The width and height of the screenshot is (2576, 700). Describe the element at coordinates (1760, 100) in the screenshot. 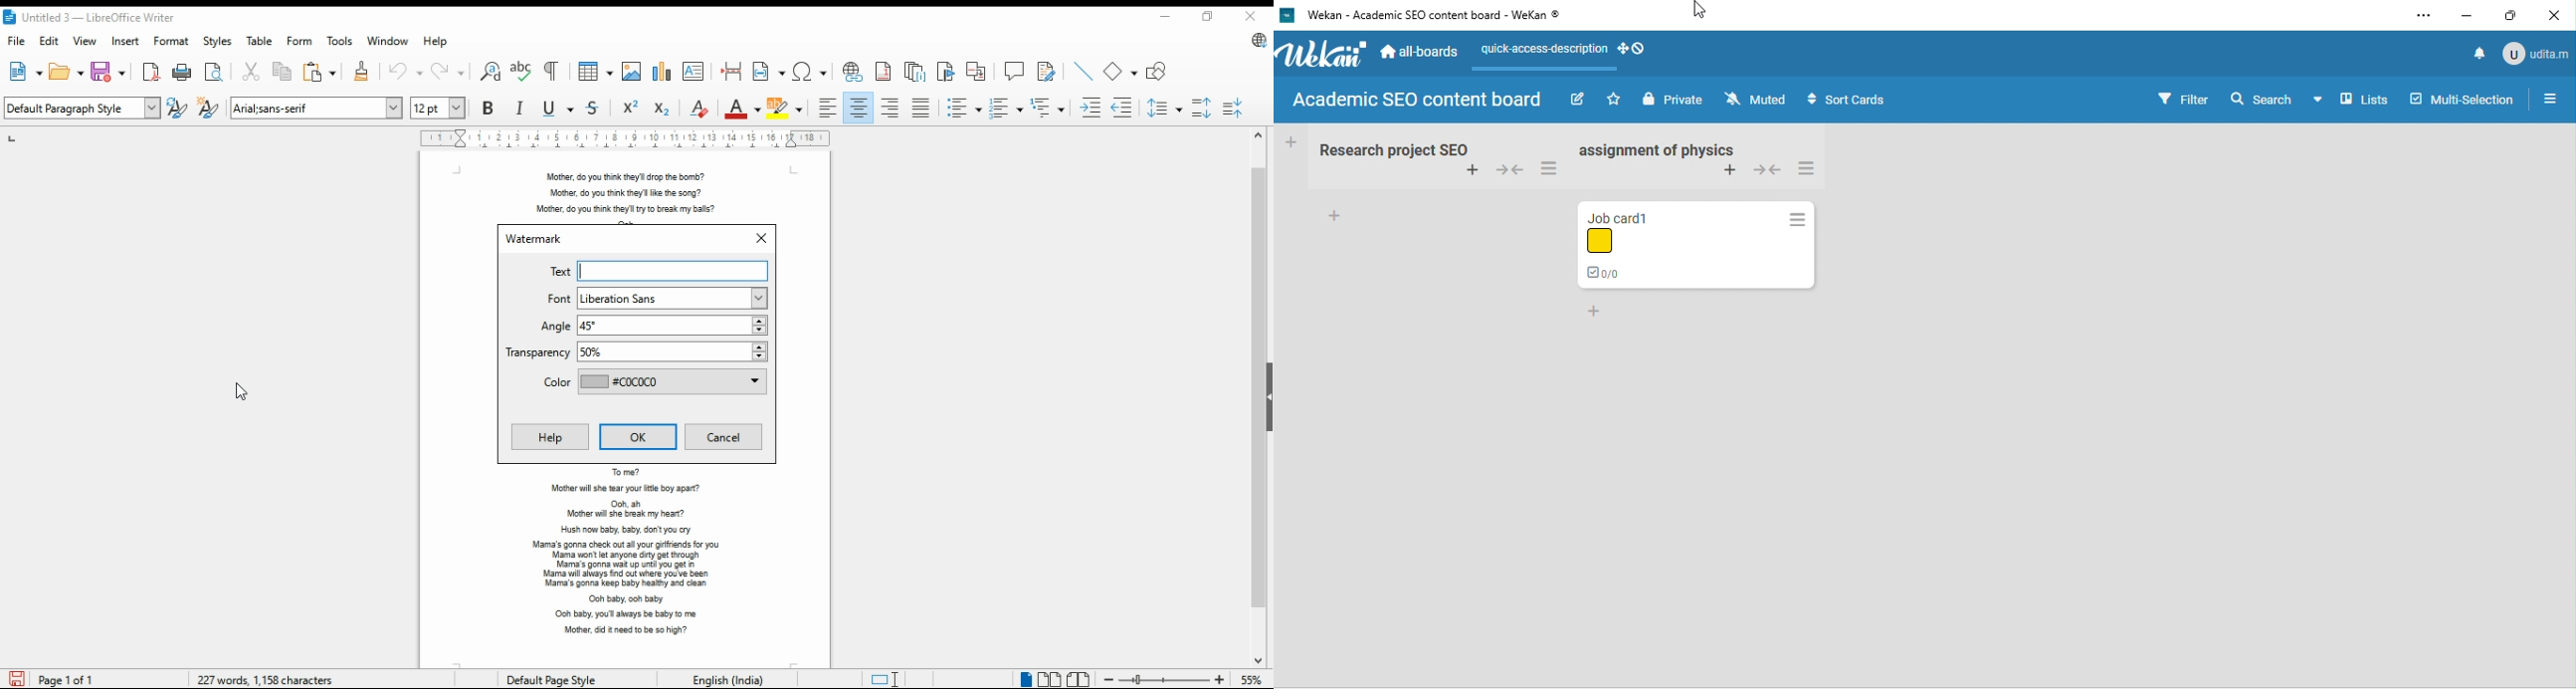

I see `muted` at that location.